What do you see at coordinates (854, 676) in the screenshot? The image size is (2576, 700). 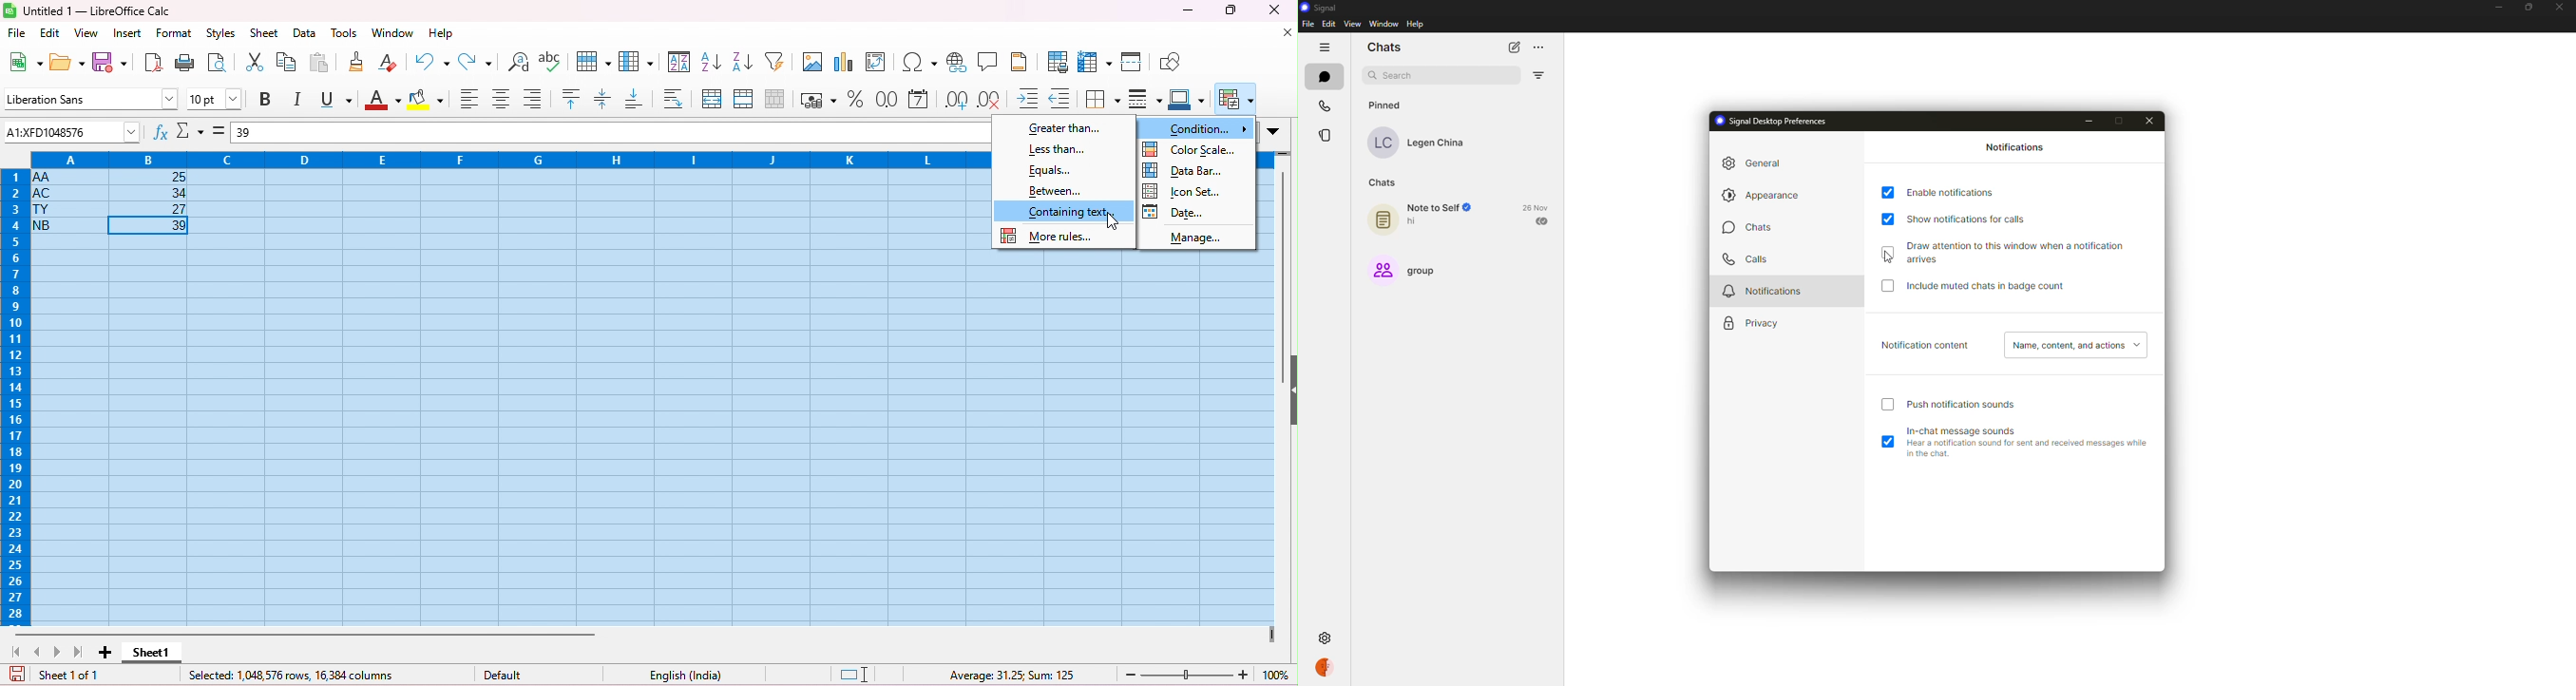 I see `standard selection` at bounding box center [854, 676].